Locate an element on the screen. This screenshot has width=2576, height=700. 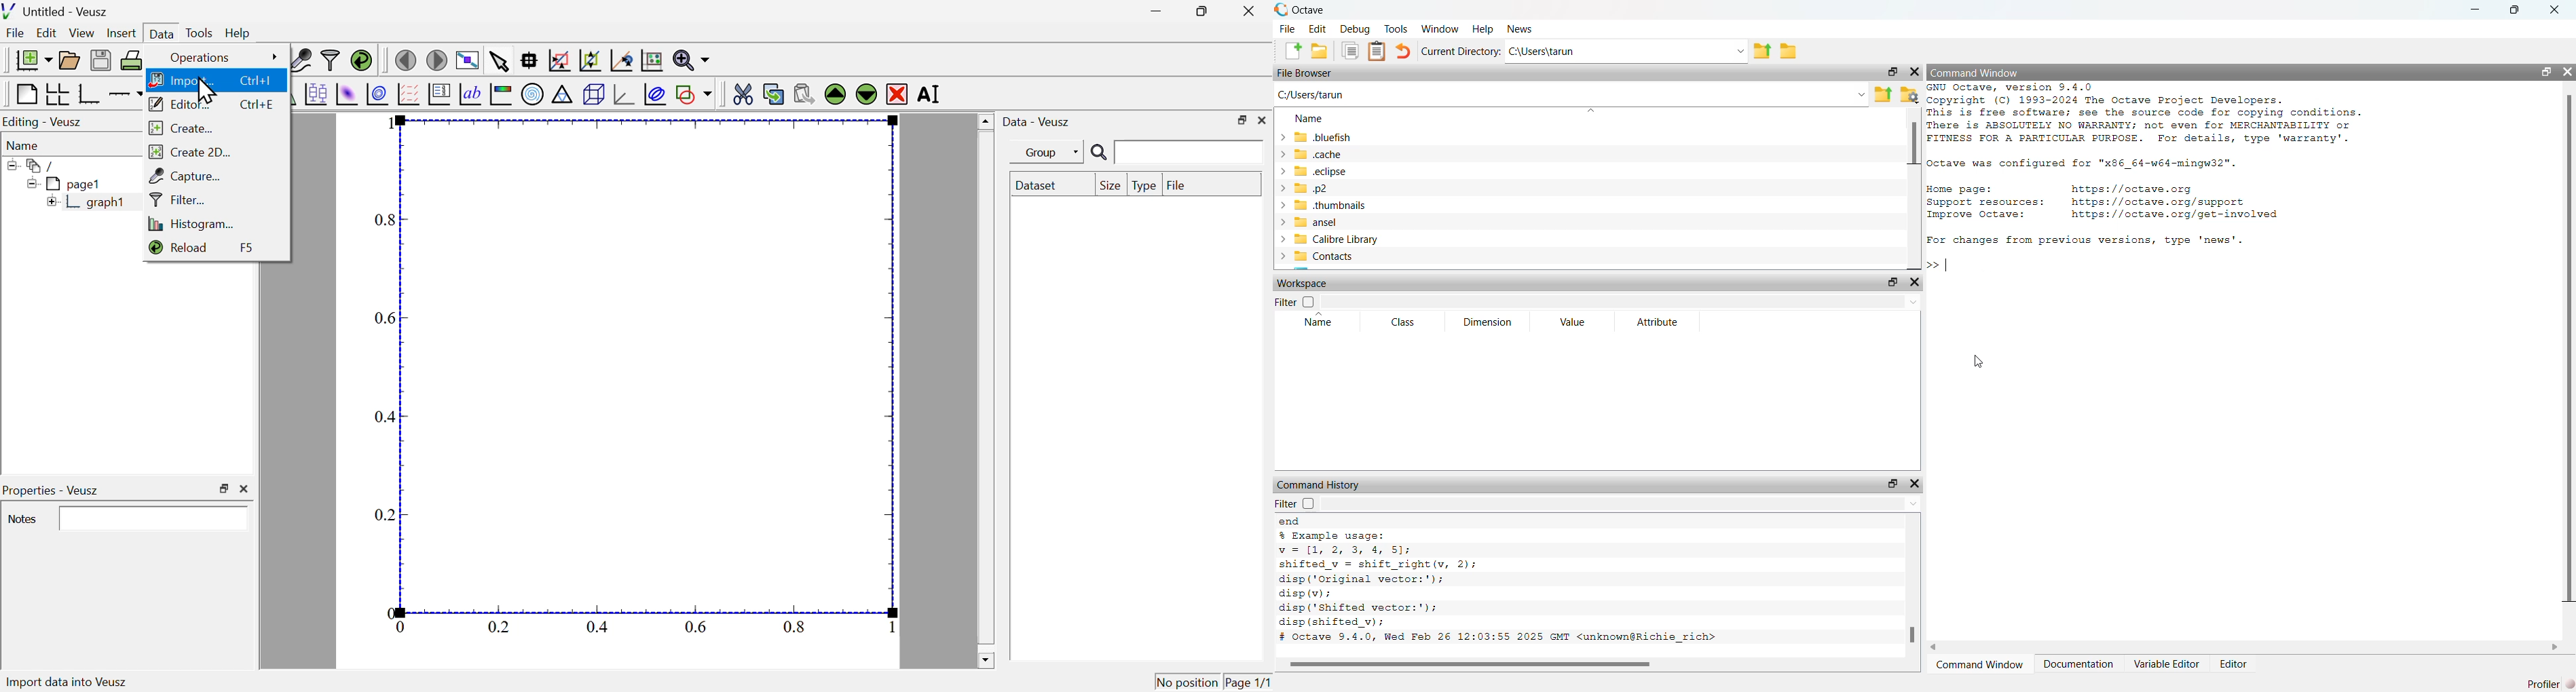
graph1 is located at coordinates (88, 203).